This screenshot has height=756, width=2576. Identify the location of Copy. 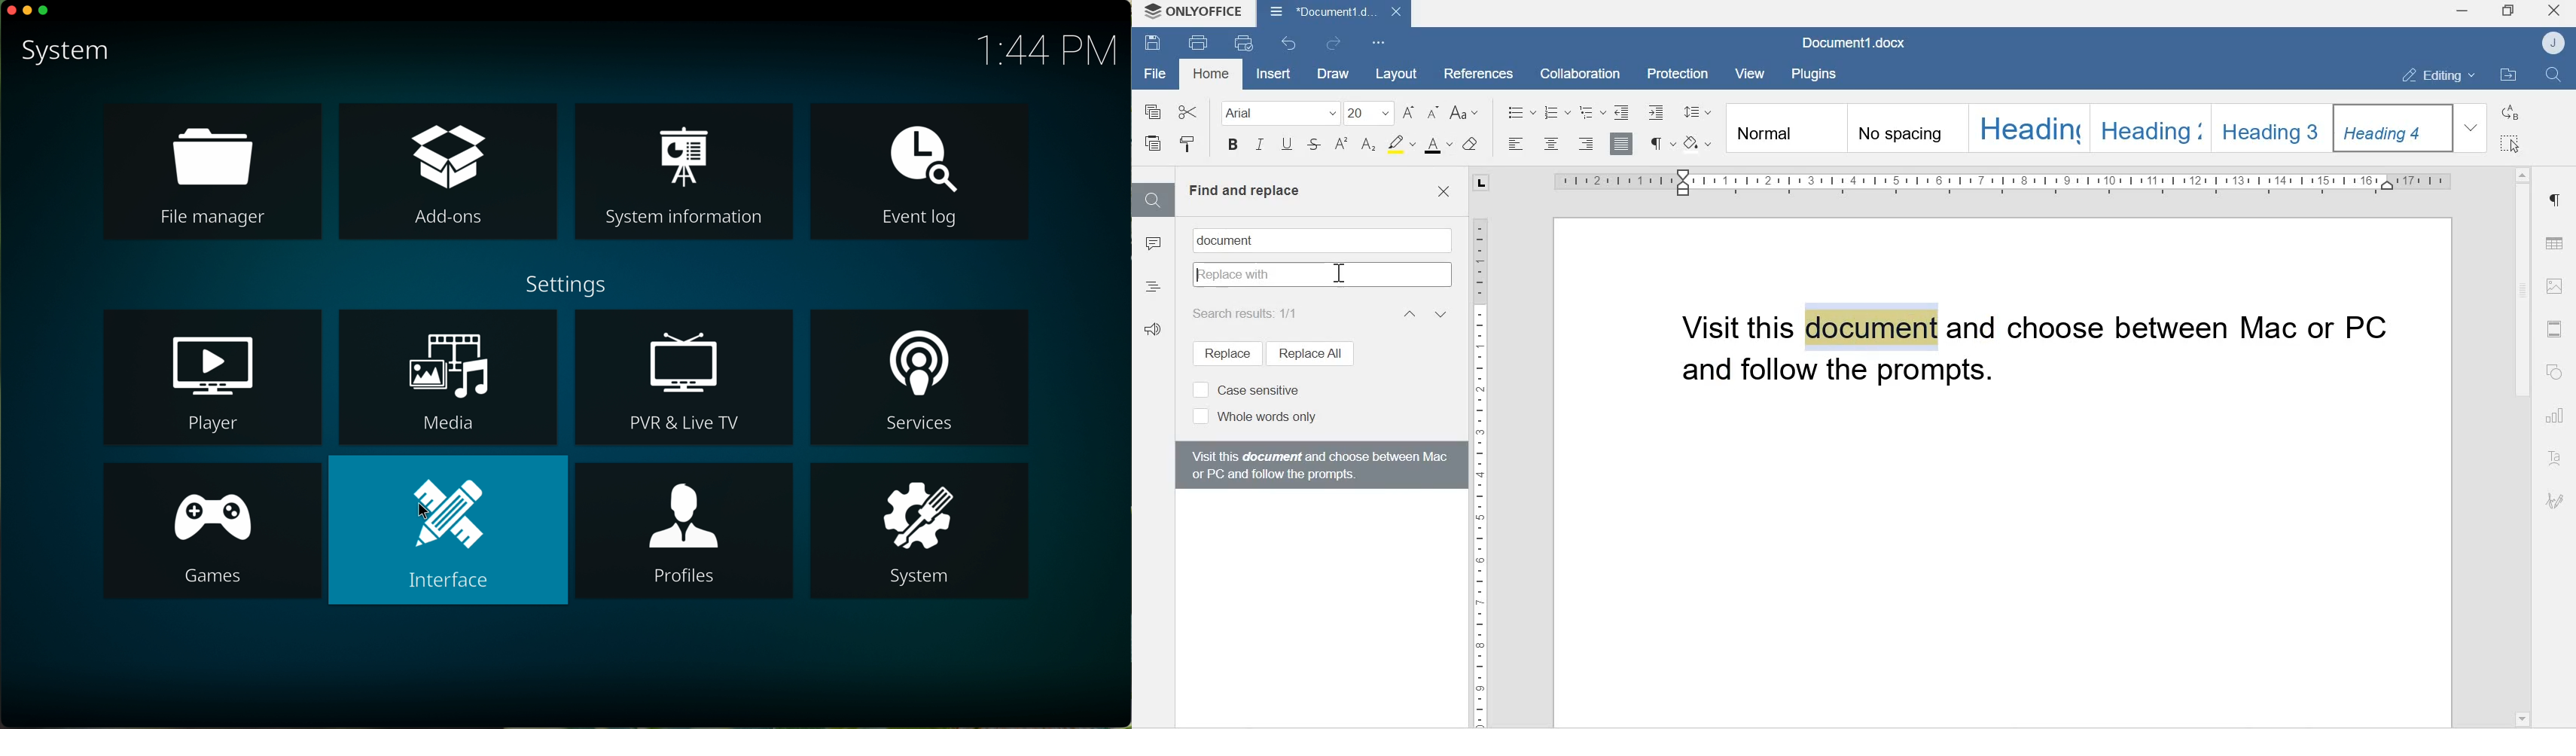
(1154, 111).